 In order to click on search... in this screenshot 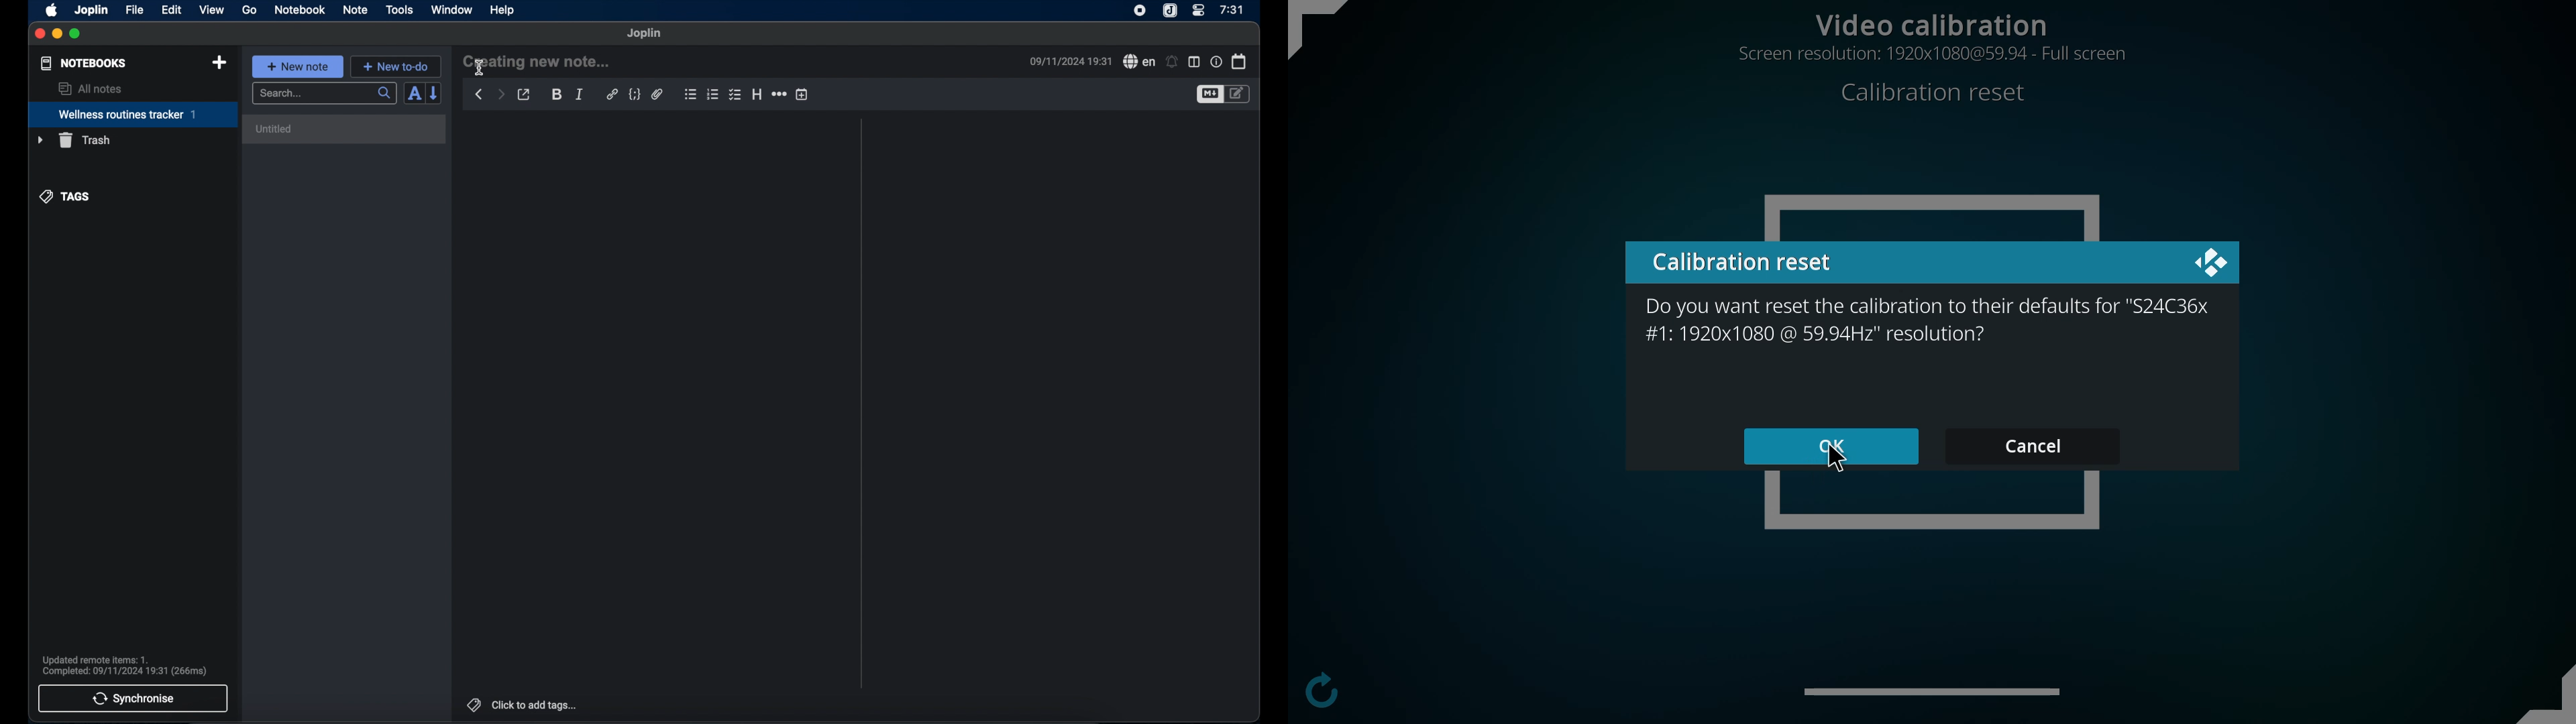, I will do `click(325, 94)`.